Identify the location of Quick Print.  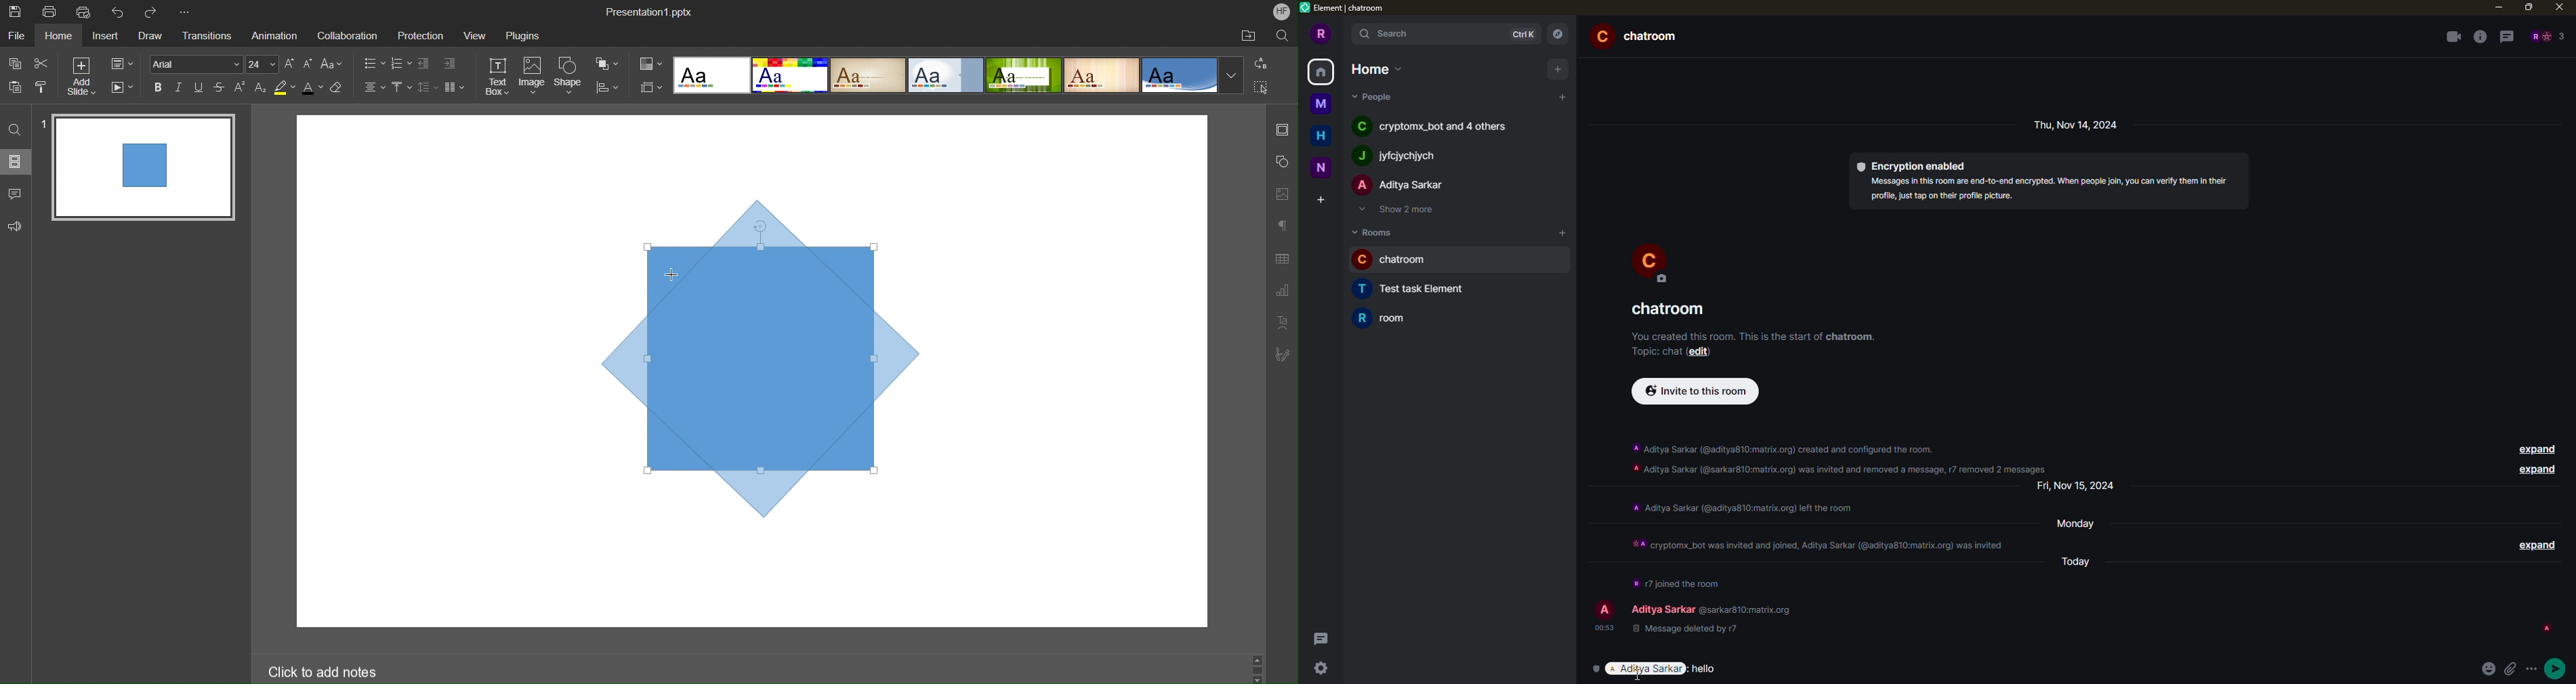
(83, 10).